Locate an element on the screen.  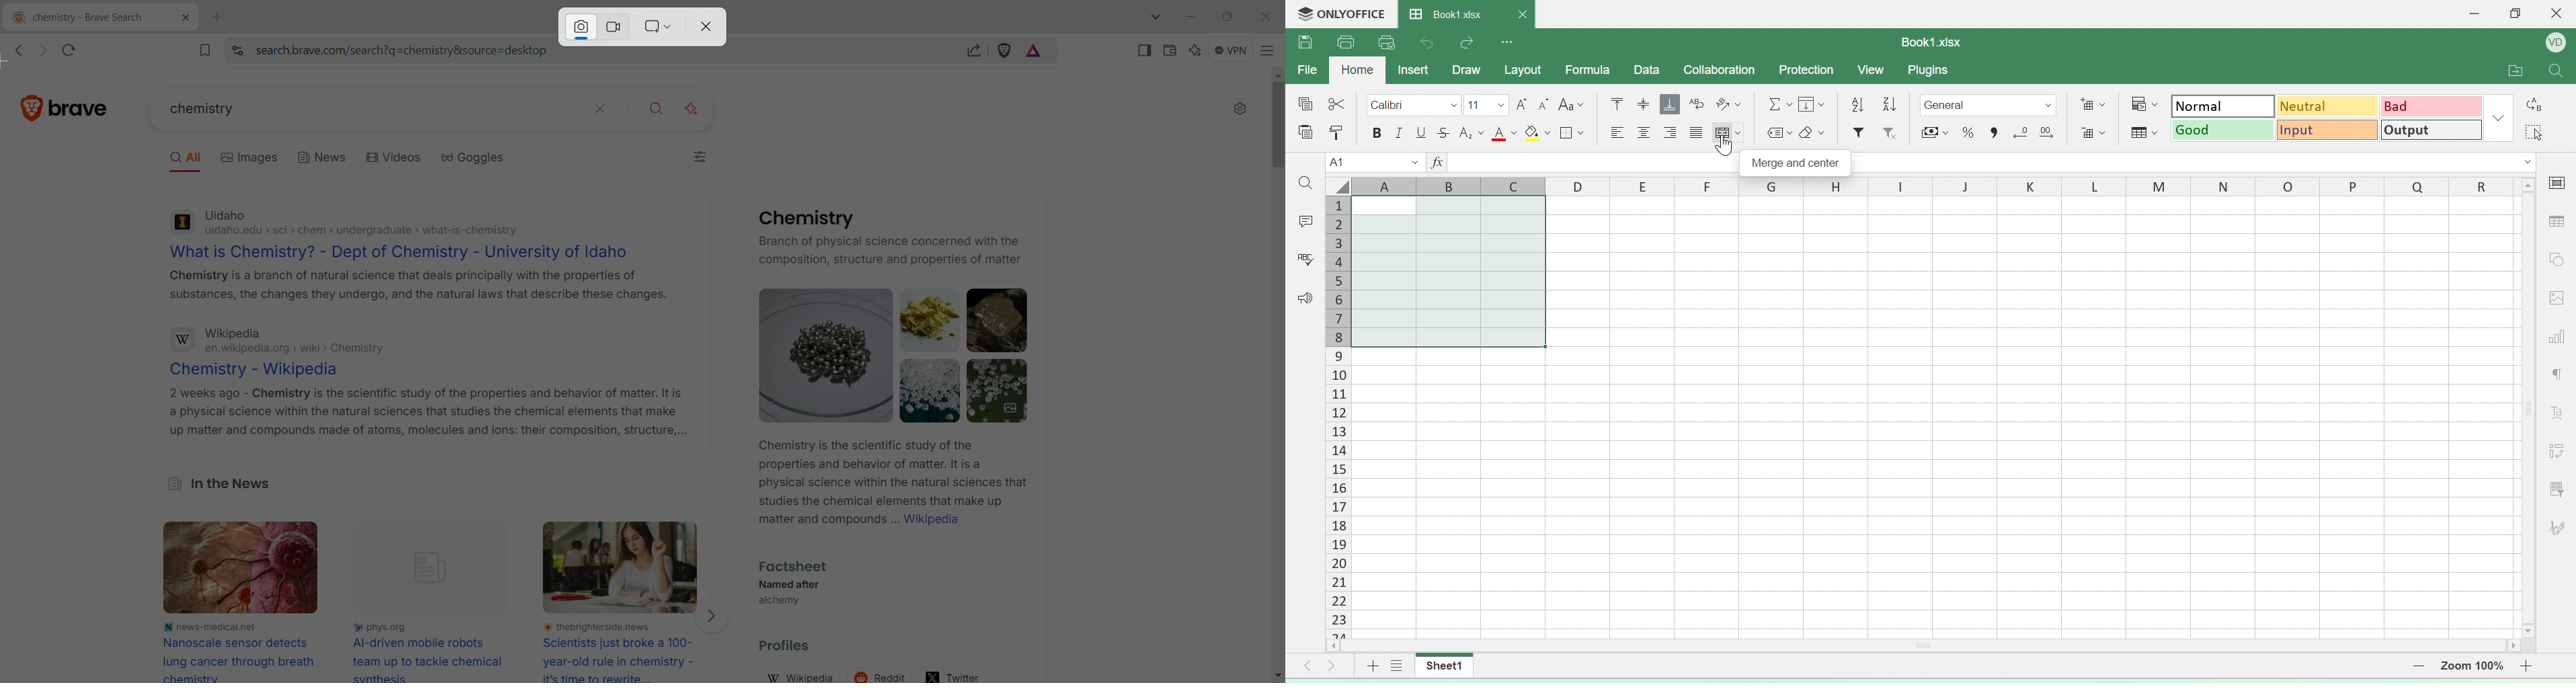
view sheet is located at coordinates (1398, 668).